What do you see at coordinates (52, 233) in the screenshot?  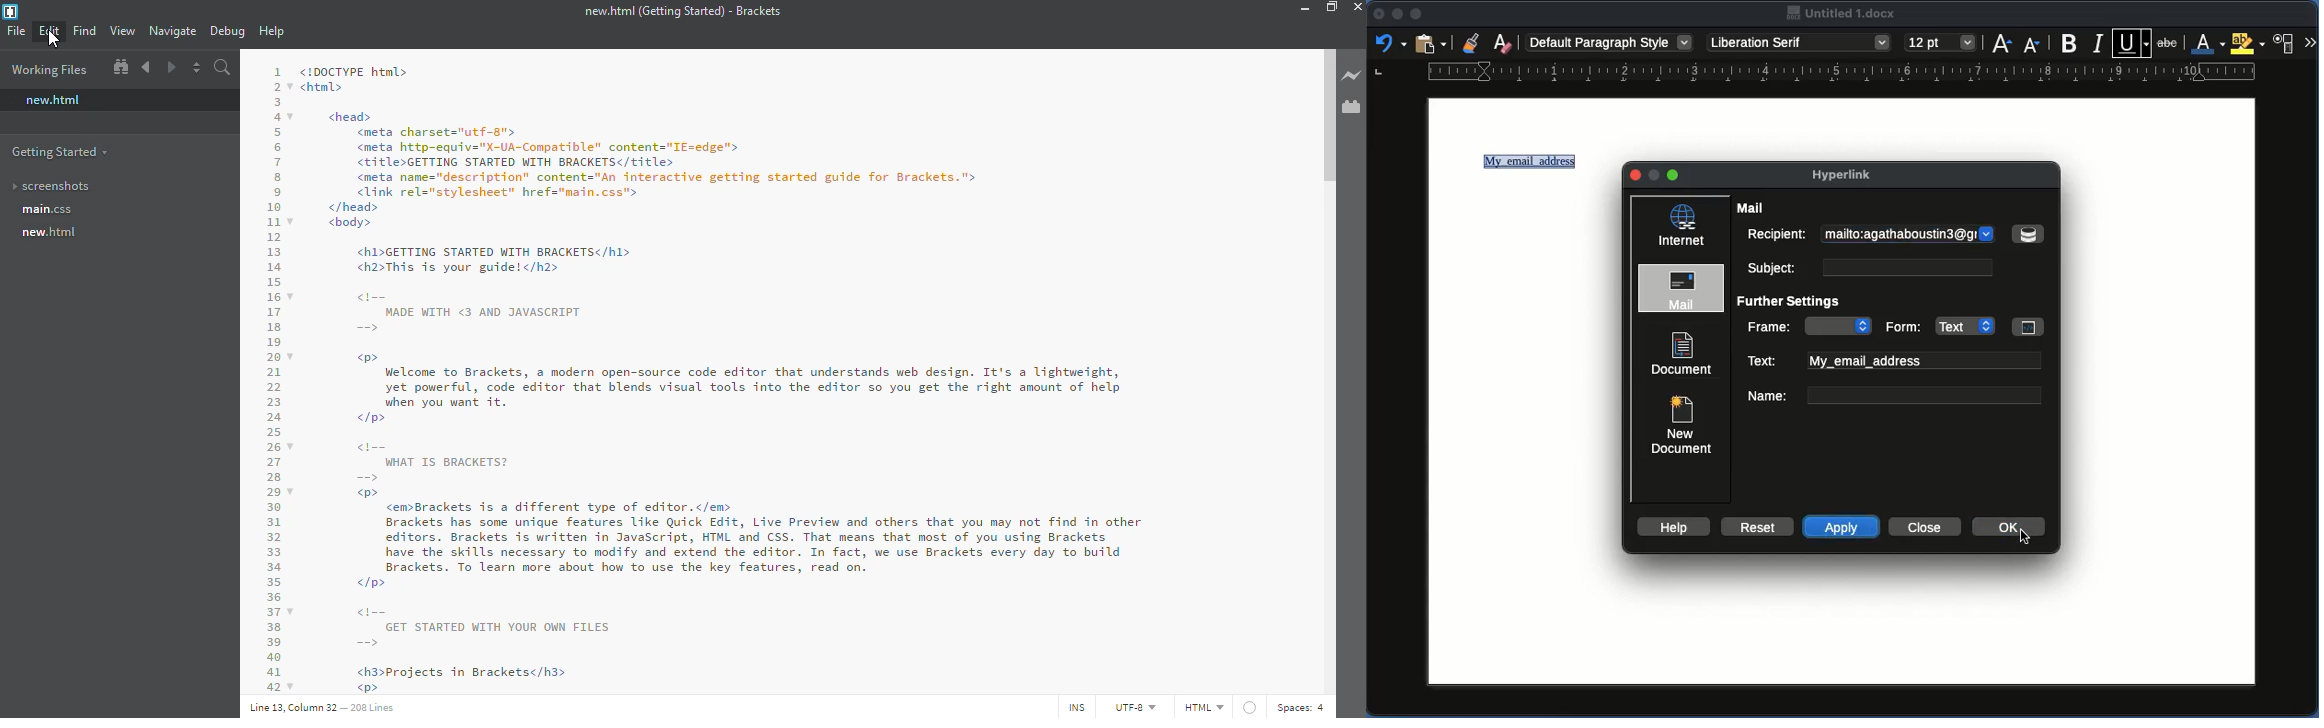 I see `new` at bounding box center [52, 233].